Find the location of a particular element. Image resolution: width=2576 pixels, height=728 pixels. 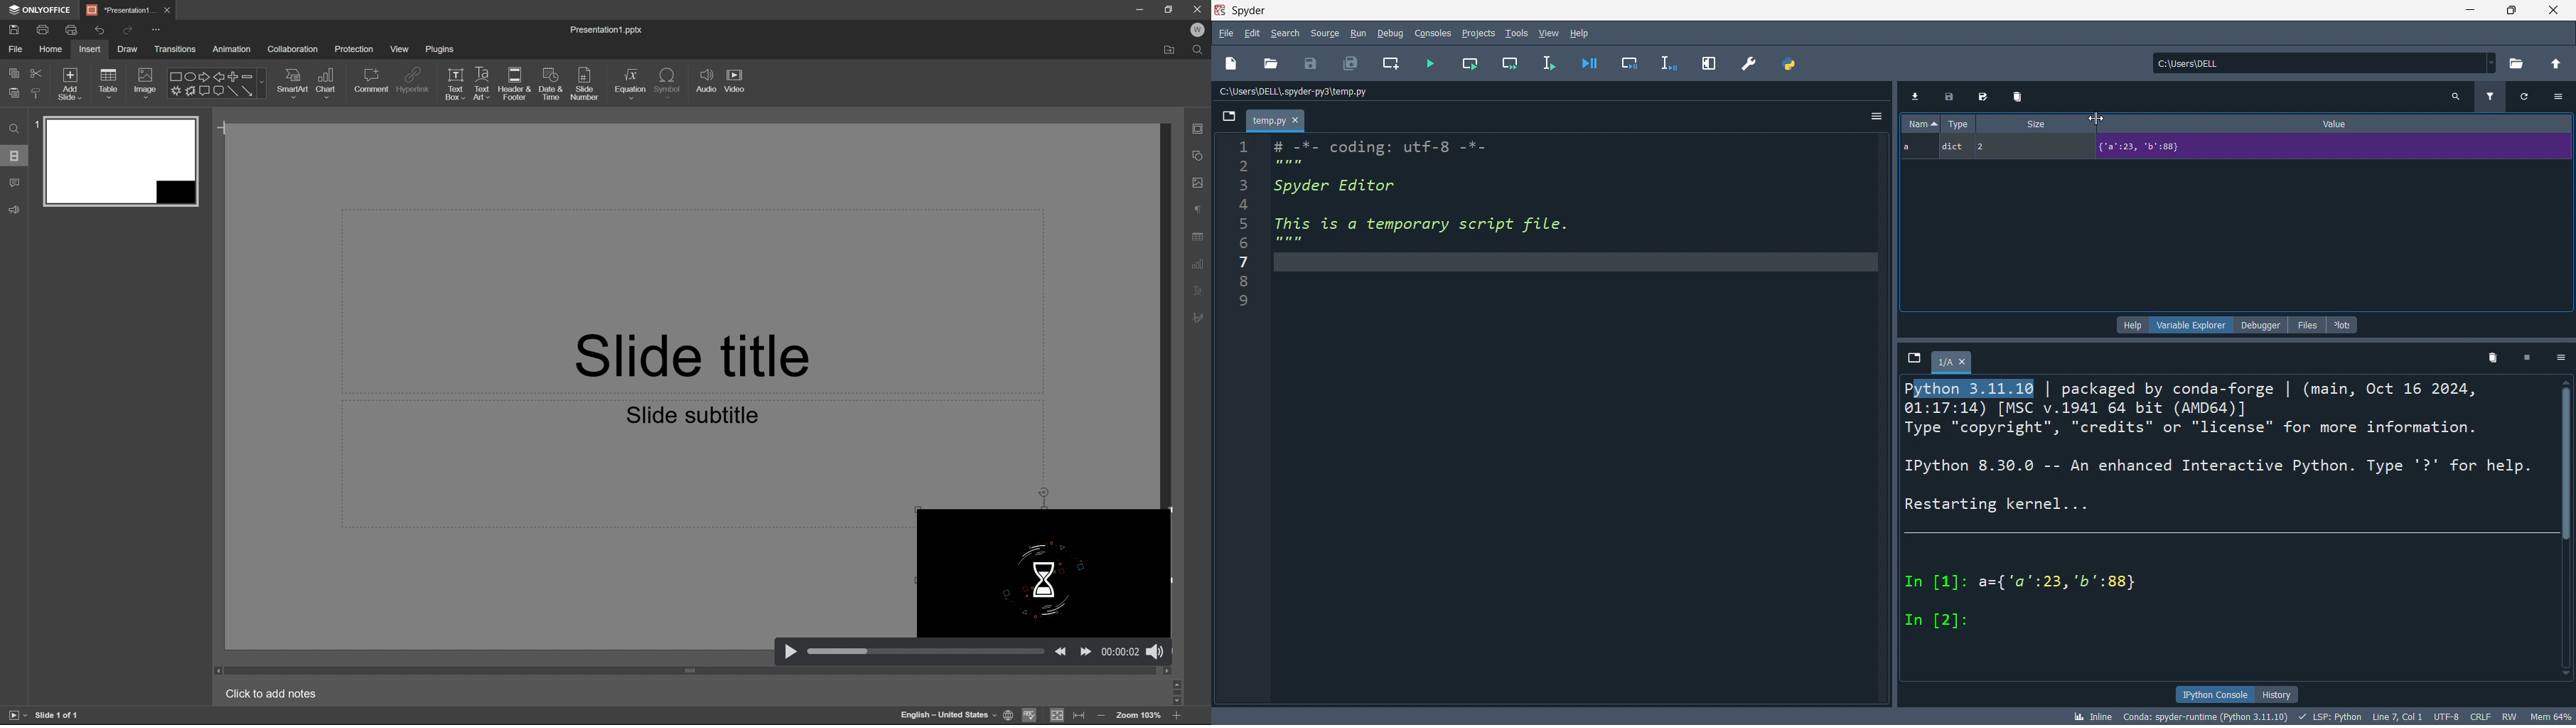

file is located at coordinates (1227, 32).